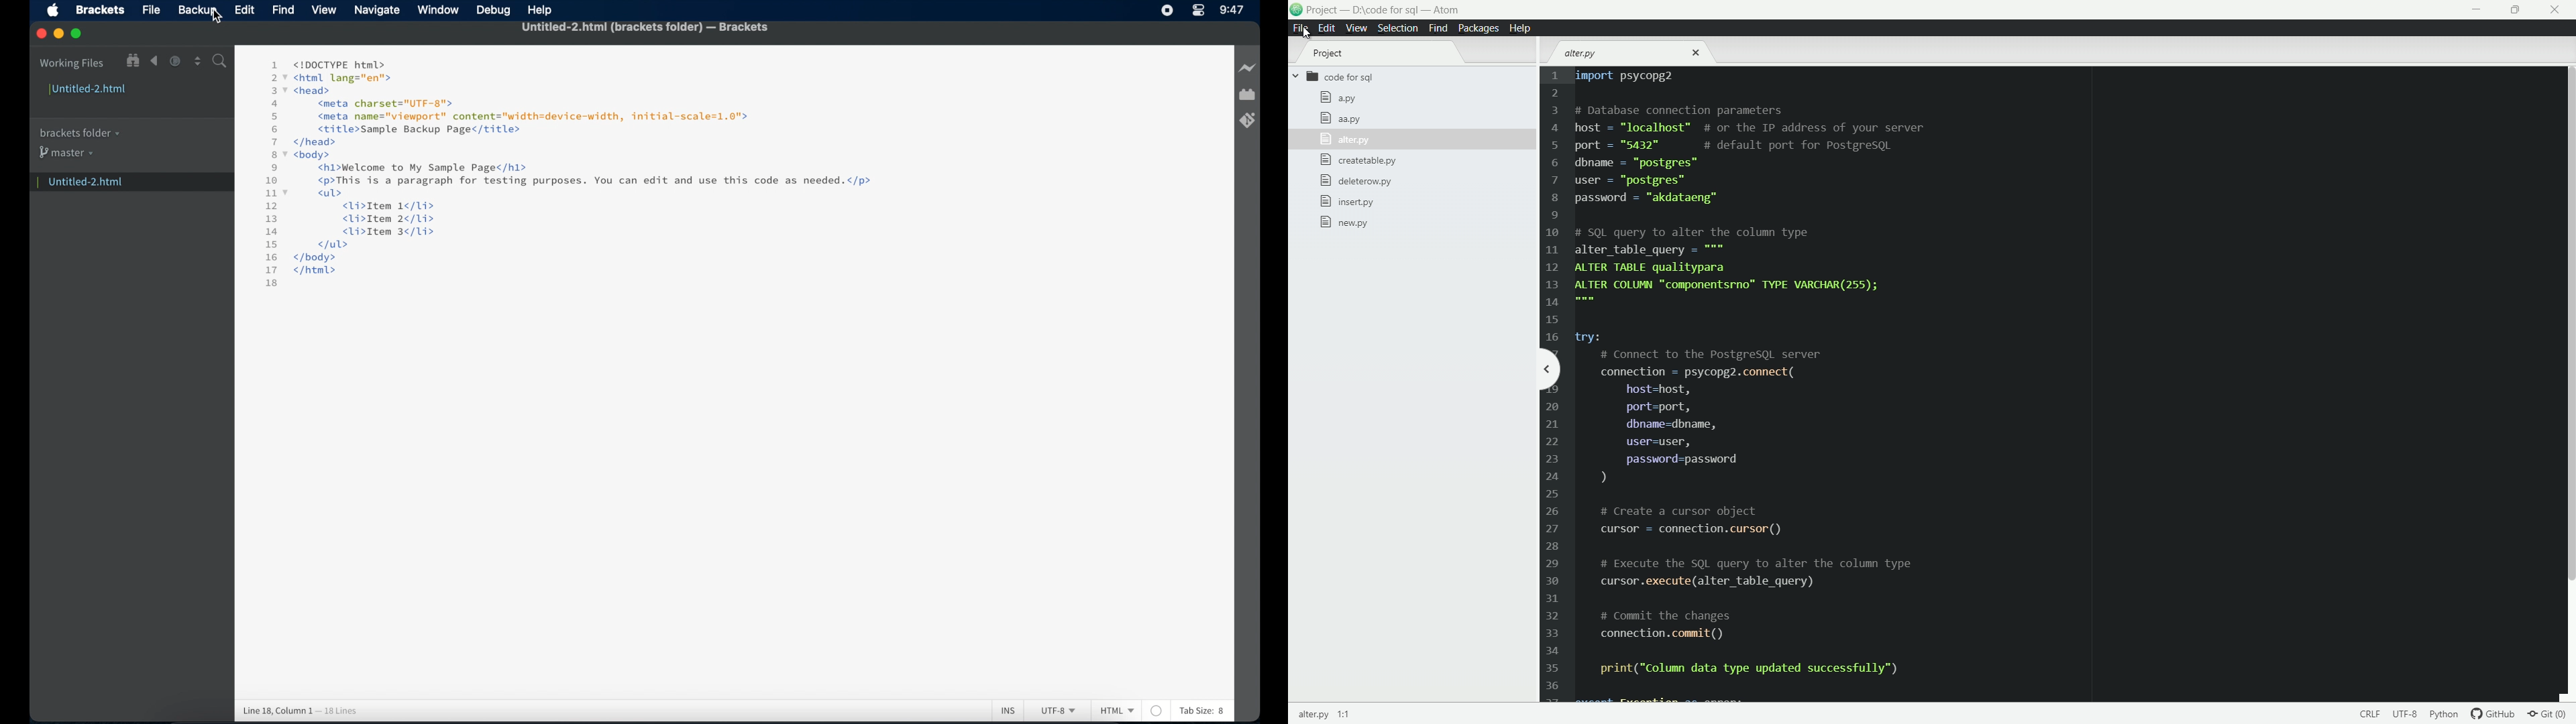 This screenshot has width=2576, height=728. What do you see at coordinates (1746, 379) in the screenshot?
I see `import psycopg2 # Database connection parametershost = "localhost™ # or the IP address of your serverport = "5432" # default port for PostgresqQLdbname = “postgres”user = “postgres”password = "akdataeng”# SQL query to alter the column typealter_table_query = """ALTER TABLE qualityparaALTER COLUMN "componentsrno™ TYPE VARCHAR(255);try:# Connect to the PostgresqL serverconnection = psycopg2.connect(host=host,port=port,dbname=dbname,user=user,password=password)# Create a cursor objectcursor = connection.cursor()# Execute the SQL query to alter the column typecursor .execute(alter_table_query)# Commit the changesconnection. commit ()print("Column data type updated successfully")` at bounding box center [1746, 379].